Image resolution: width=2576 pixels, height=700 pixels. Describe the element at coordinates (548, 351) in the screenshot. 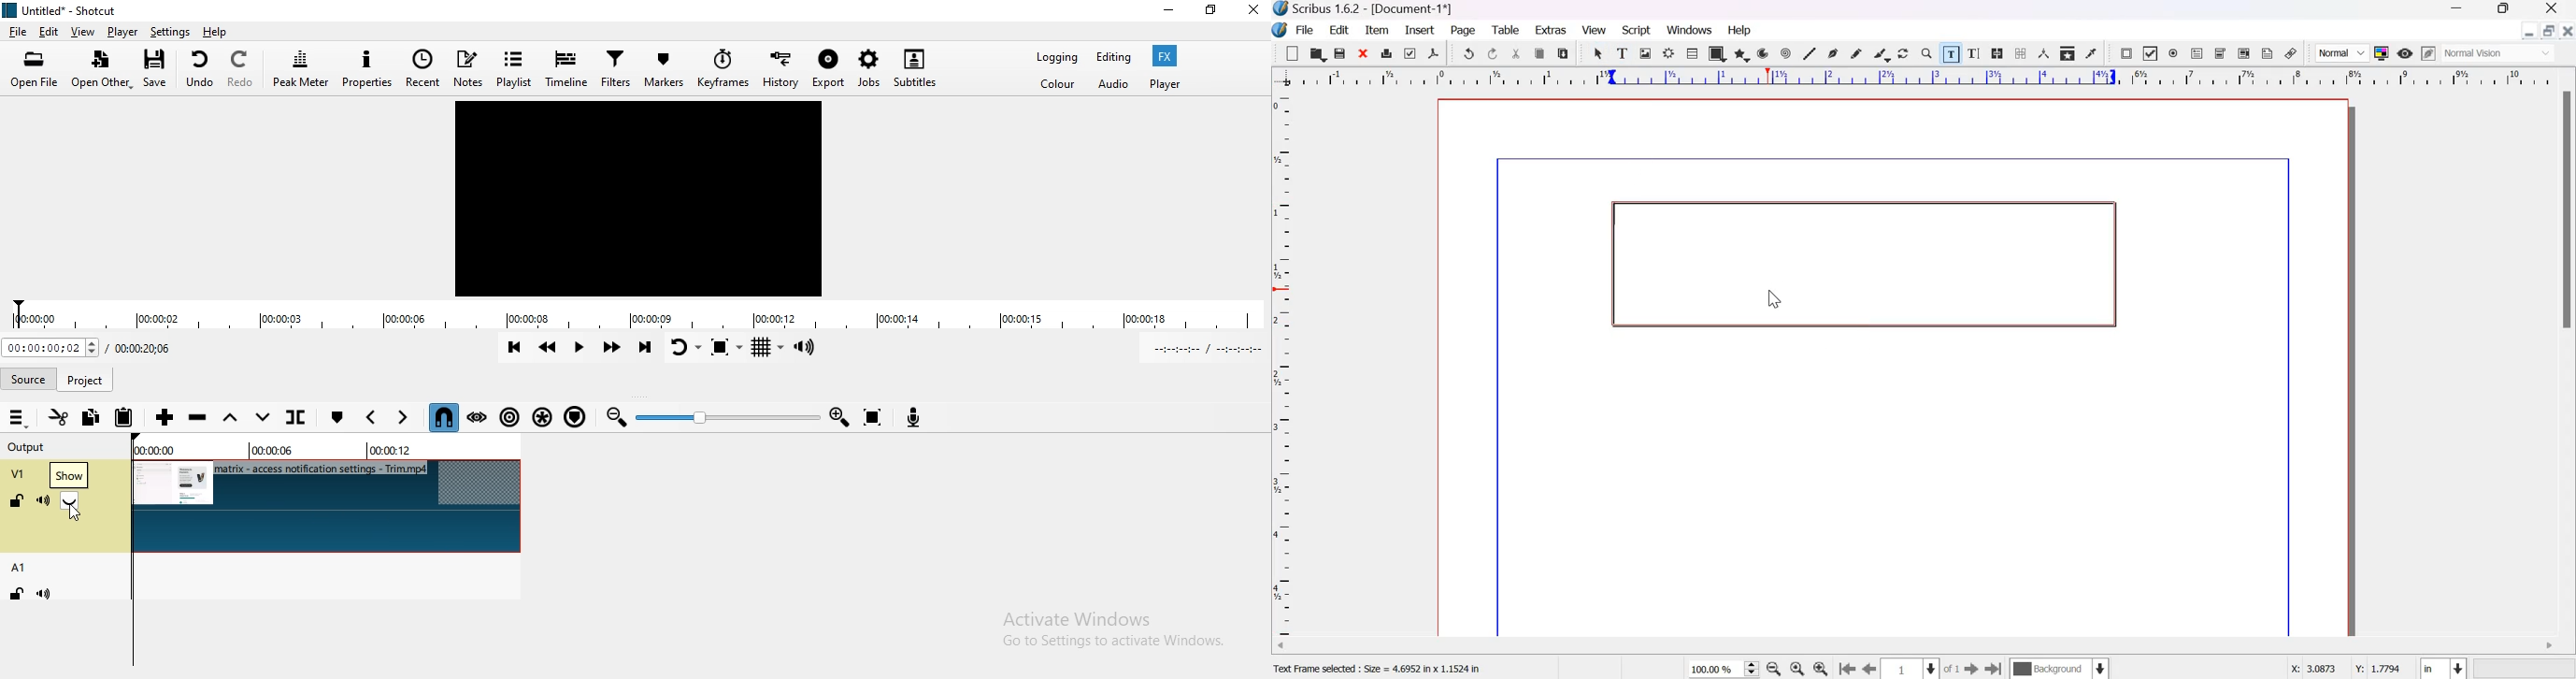

I see `Play quickly backwards` at that location.